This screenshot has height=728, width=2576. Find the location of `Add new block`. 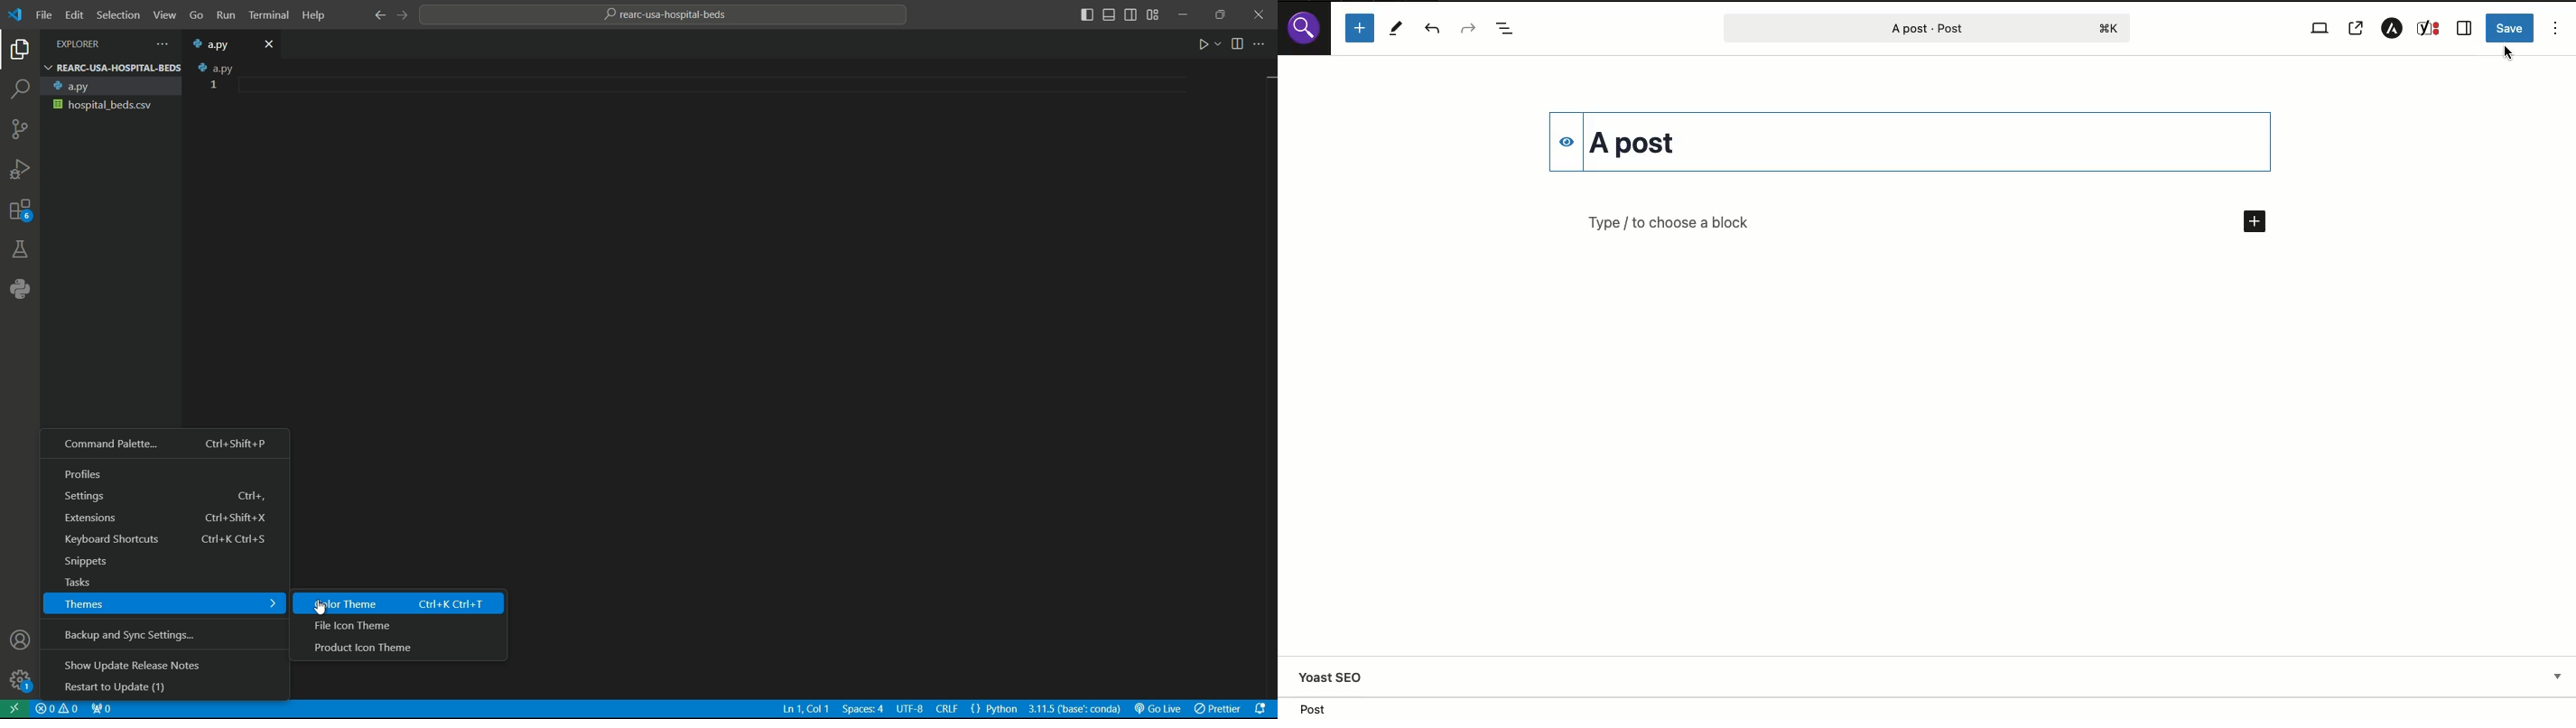

Add new block is located at coordinates (2254, 222).